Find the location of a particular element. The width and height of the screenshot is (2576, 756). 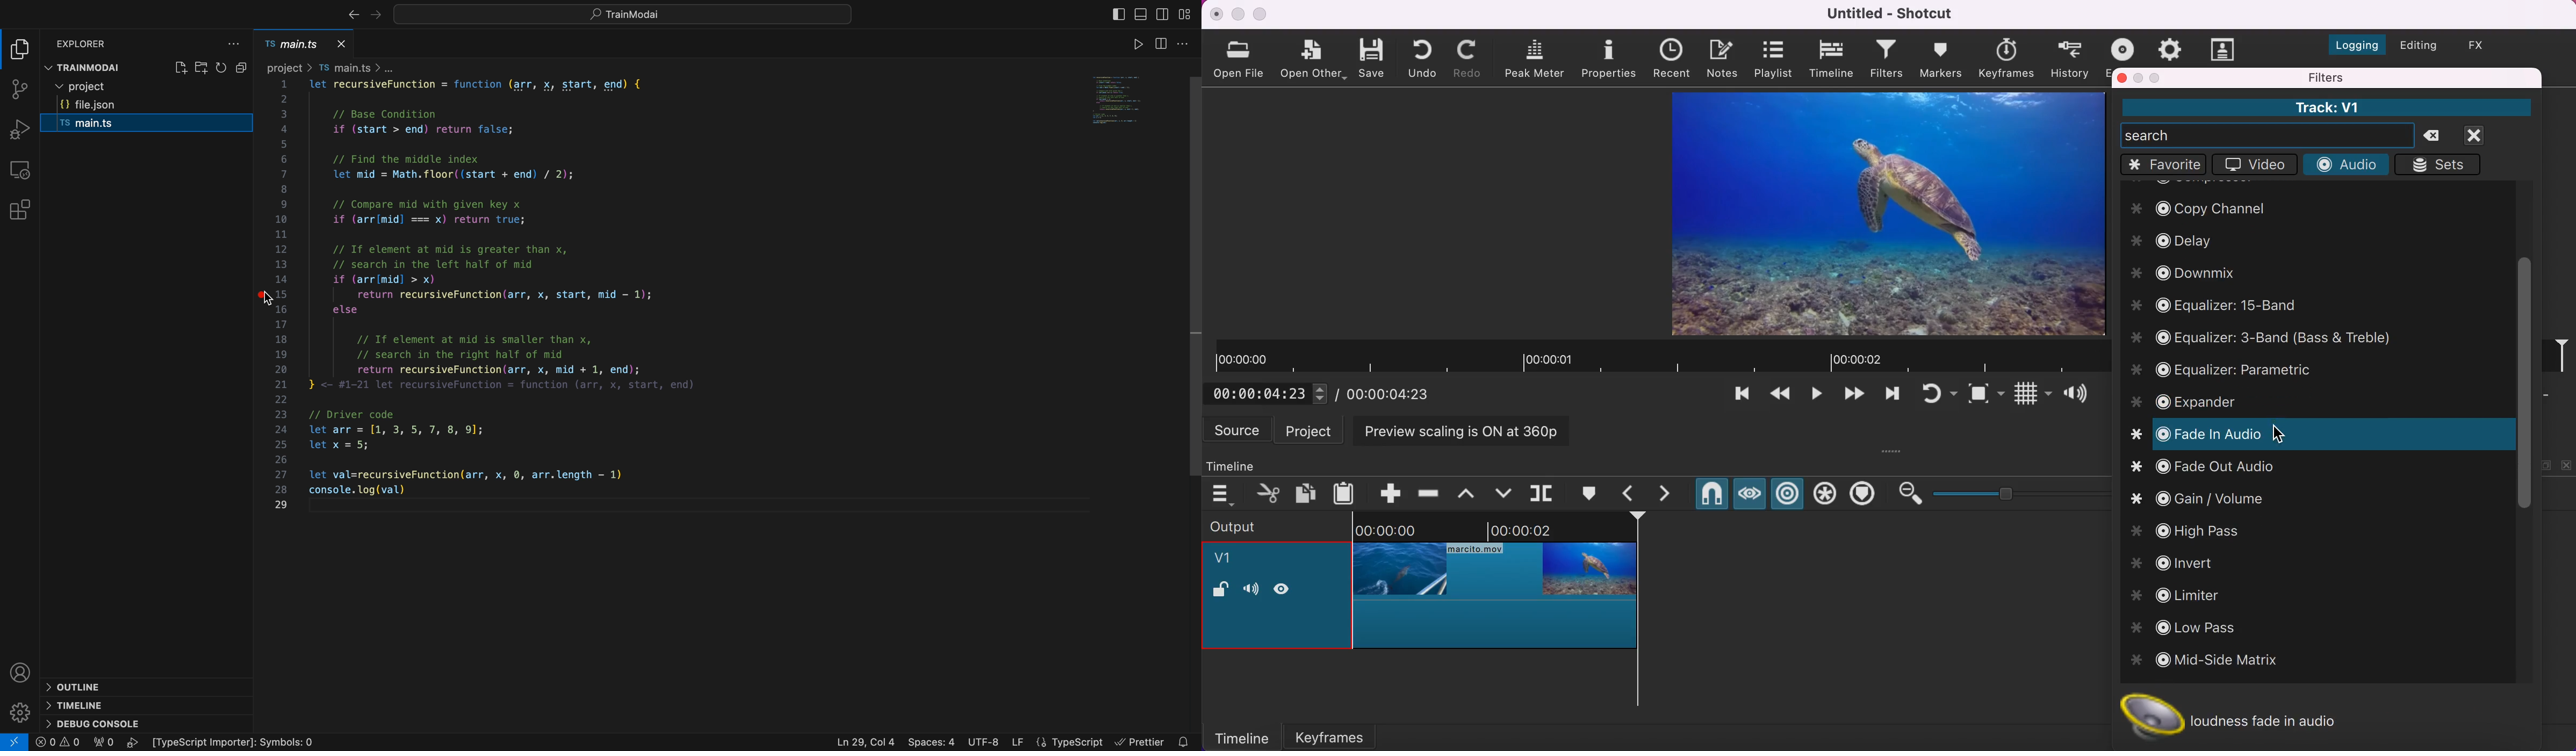

zoom graduation is located at coordinates (2019, 492).